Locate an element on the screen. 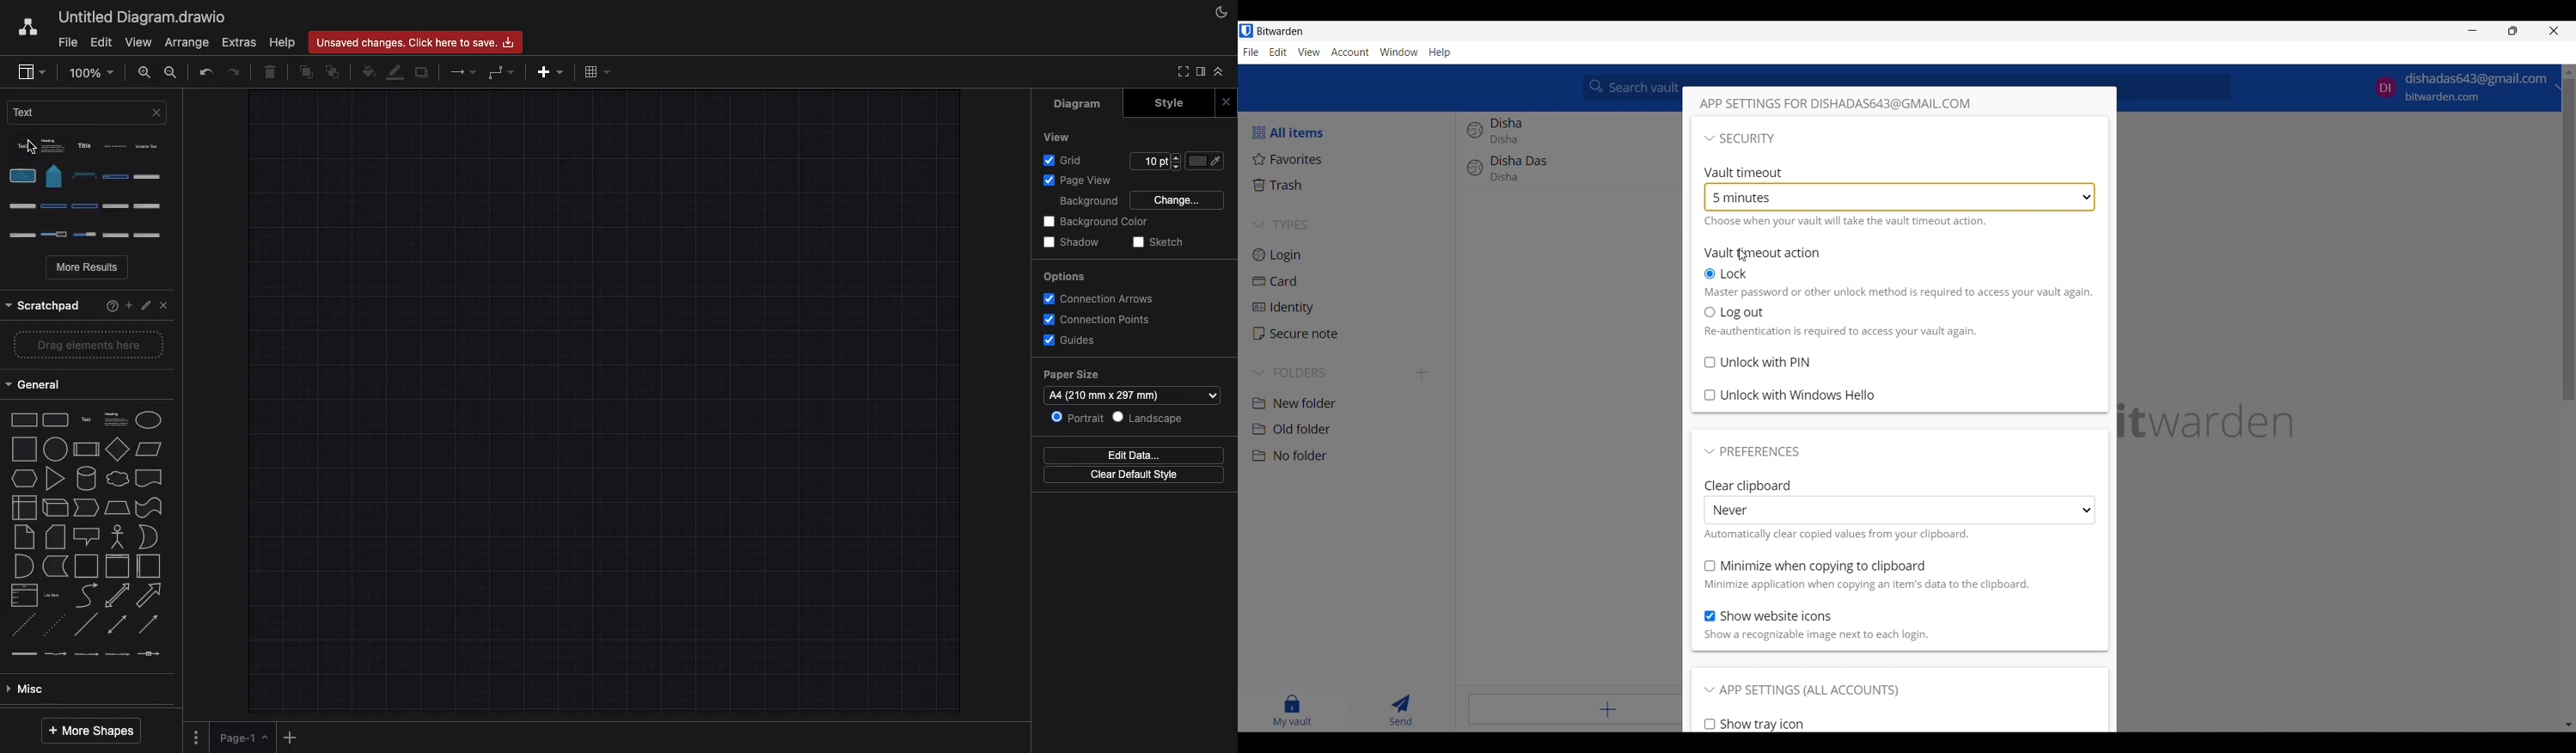  Style is located at coordinates (1164, 104).